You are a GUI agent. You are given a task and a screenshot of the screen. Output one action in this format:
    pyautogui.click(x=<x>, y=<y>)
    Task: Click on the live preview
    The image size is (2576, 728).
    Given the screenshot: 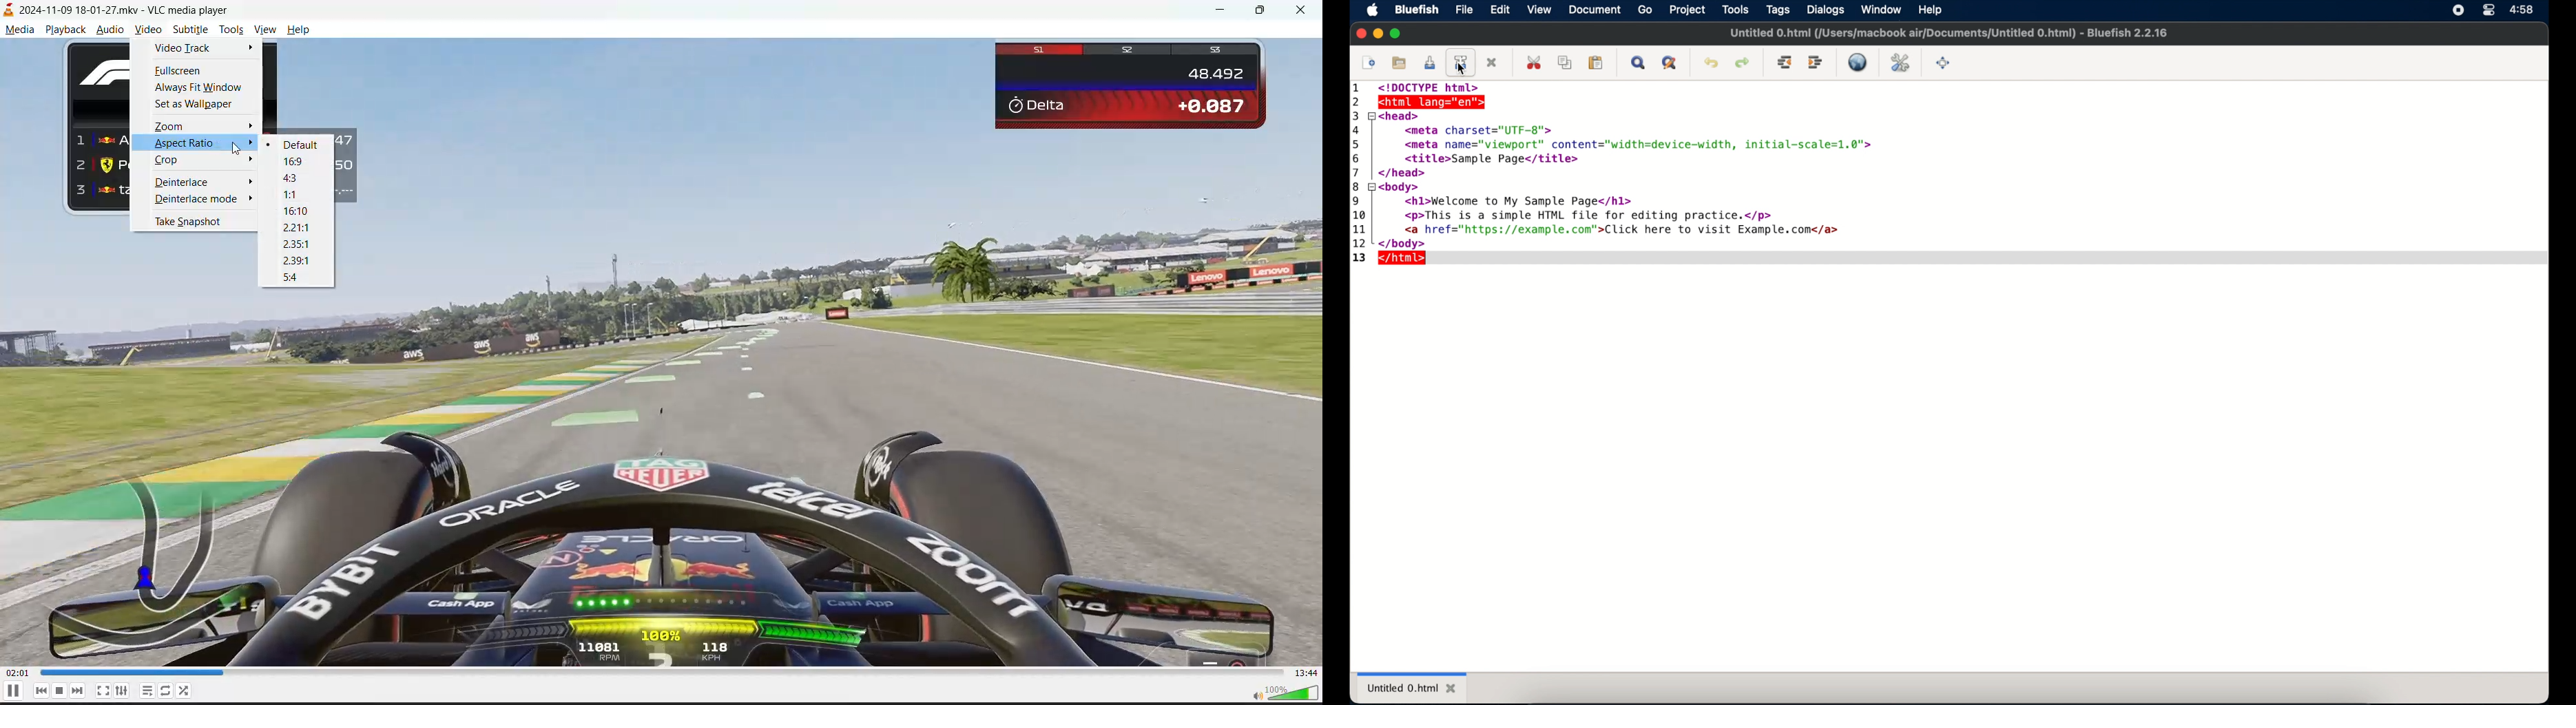 What is the action you would take?
    pyautogui.click(x=1857, y=62)
    